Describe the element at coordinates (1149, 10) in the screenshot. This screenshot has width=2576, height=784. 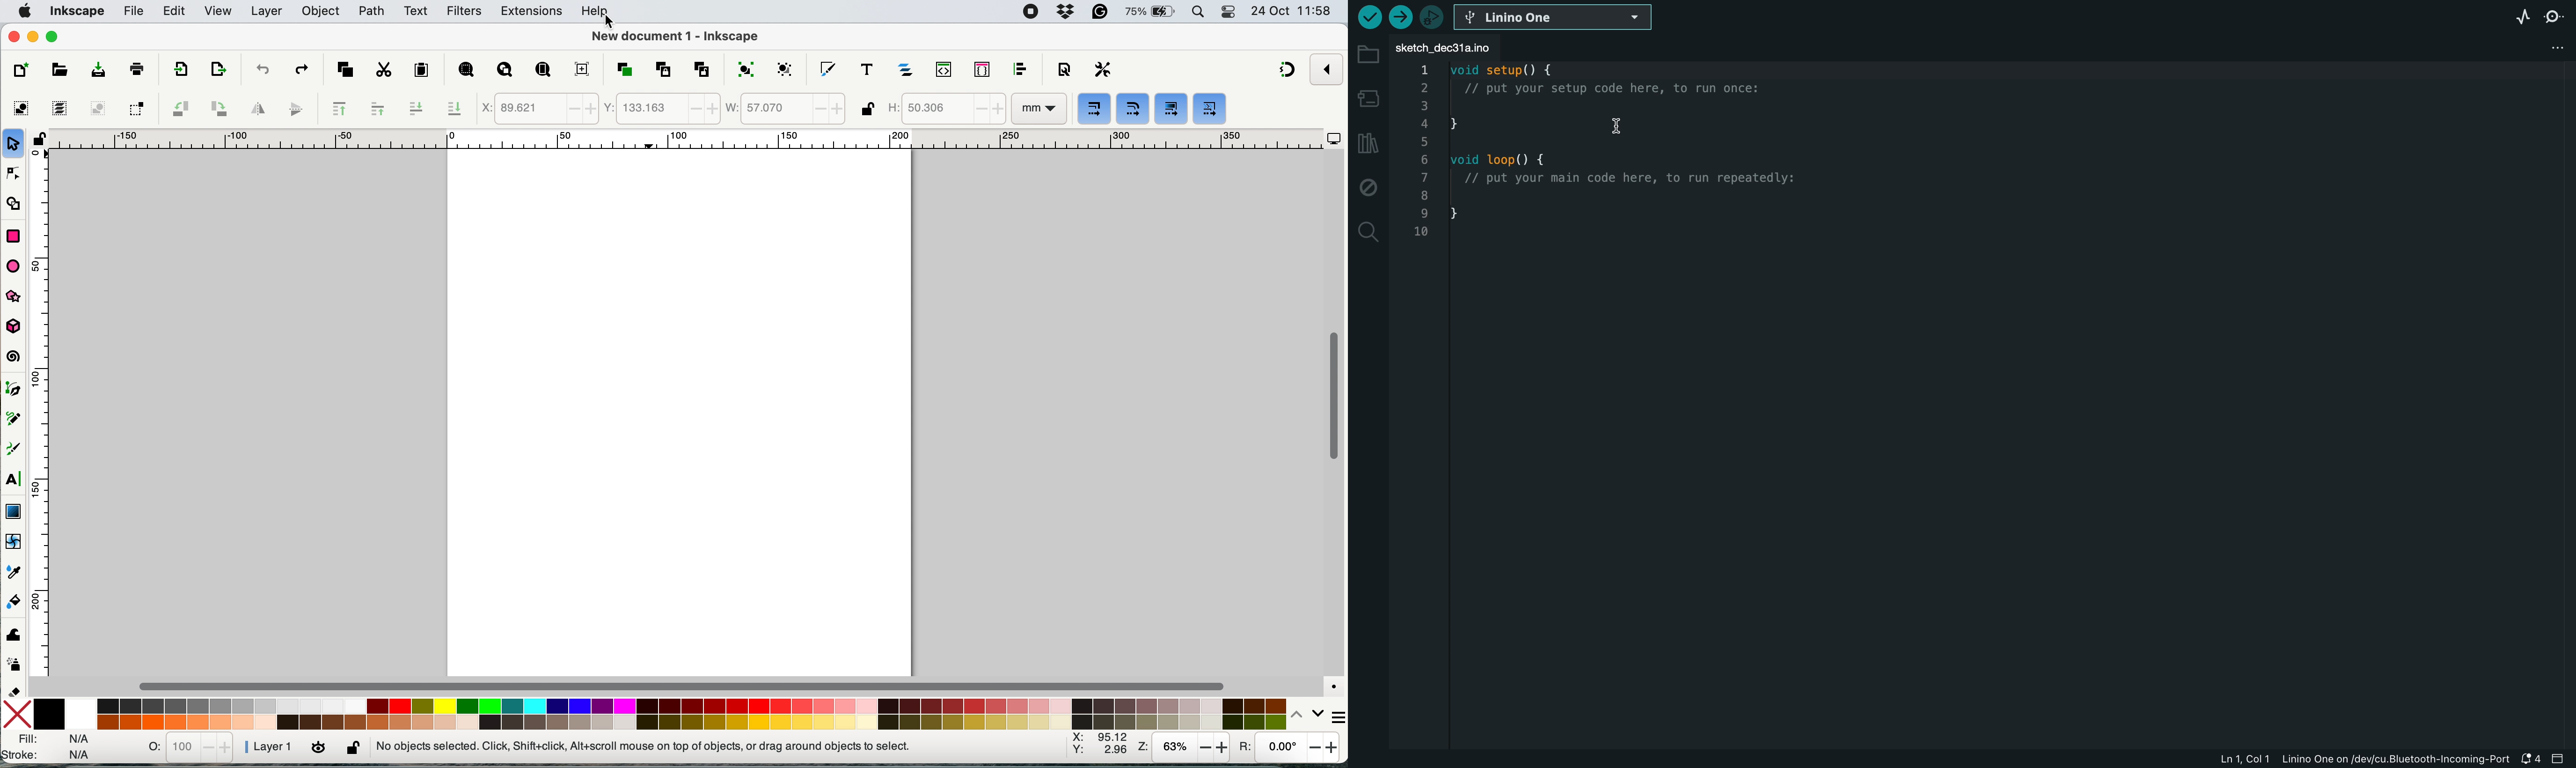
I see `battery` at that location.